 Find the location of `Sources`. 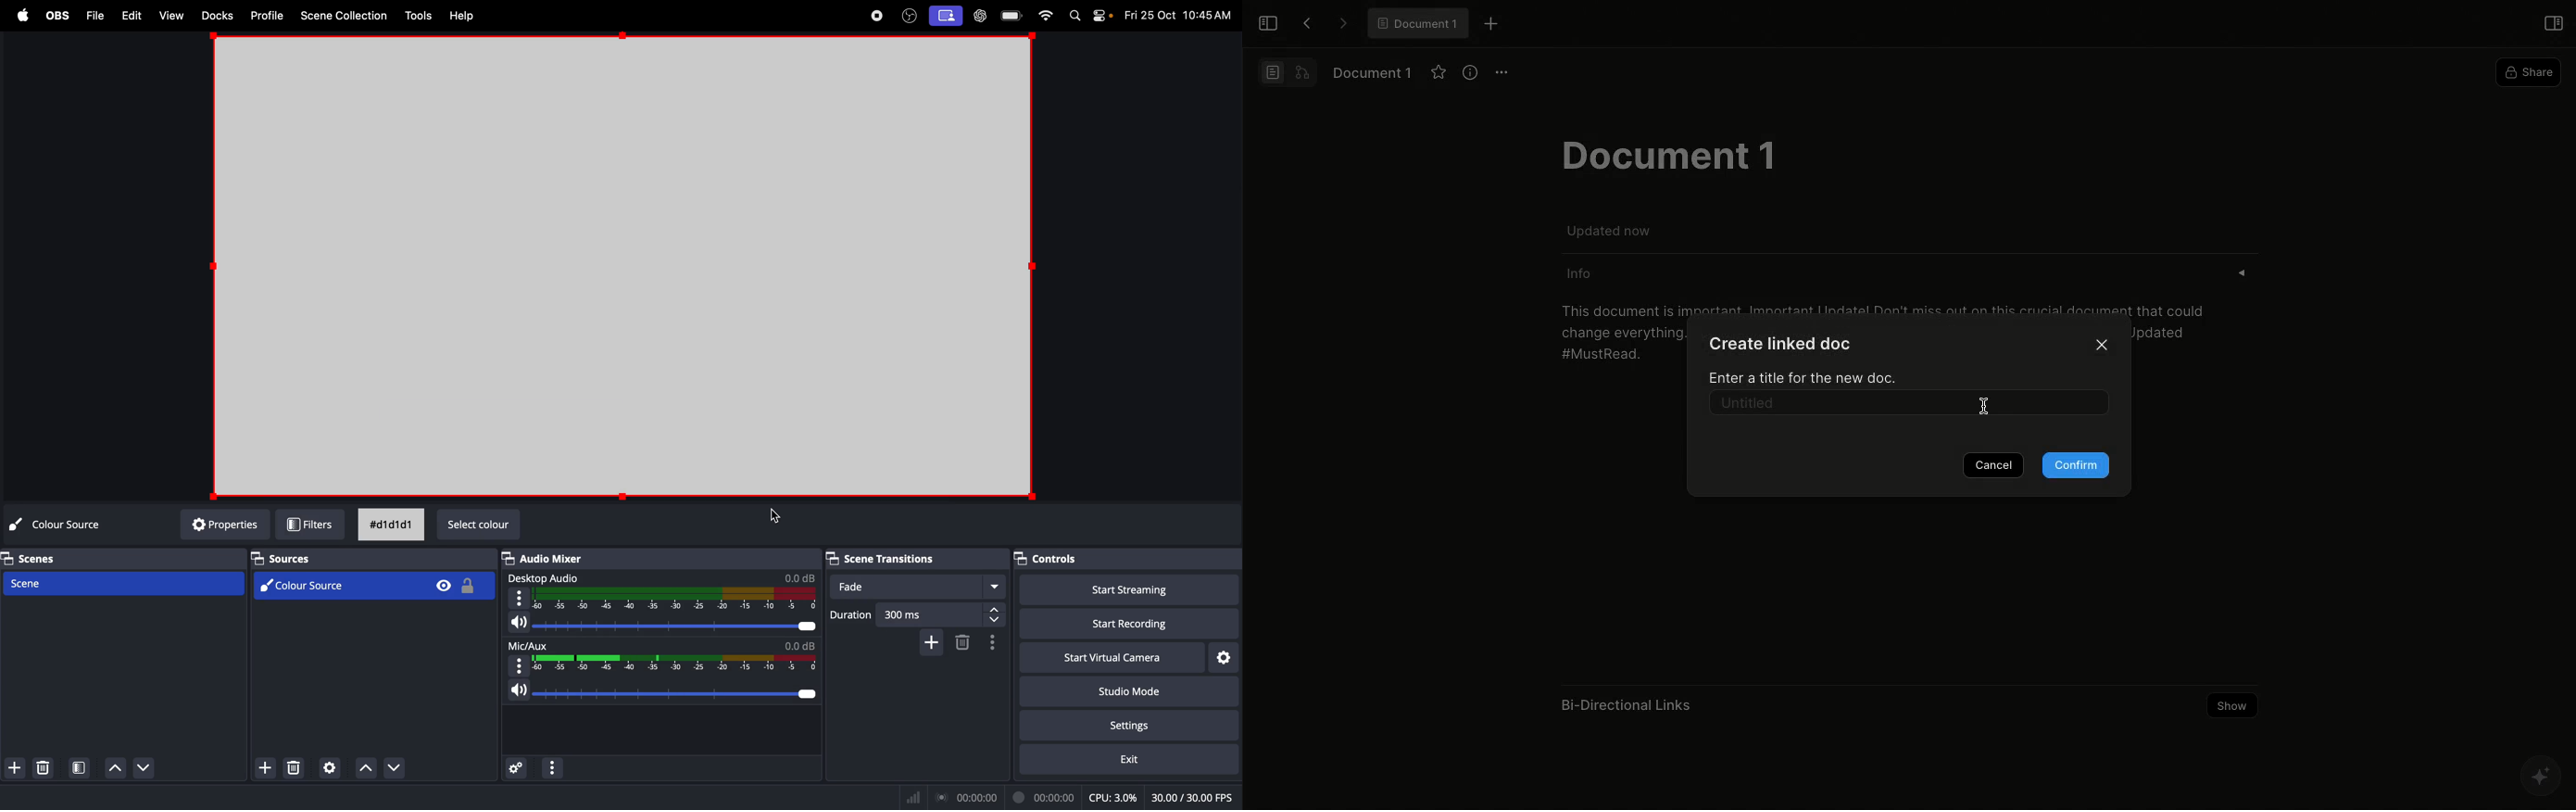

Sources is located at coordinates (282, 558).